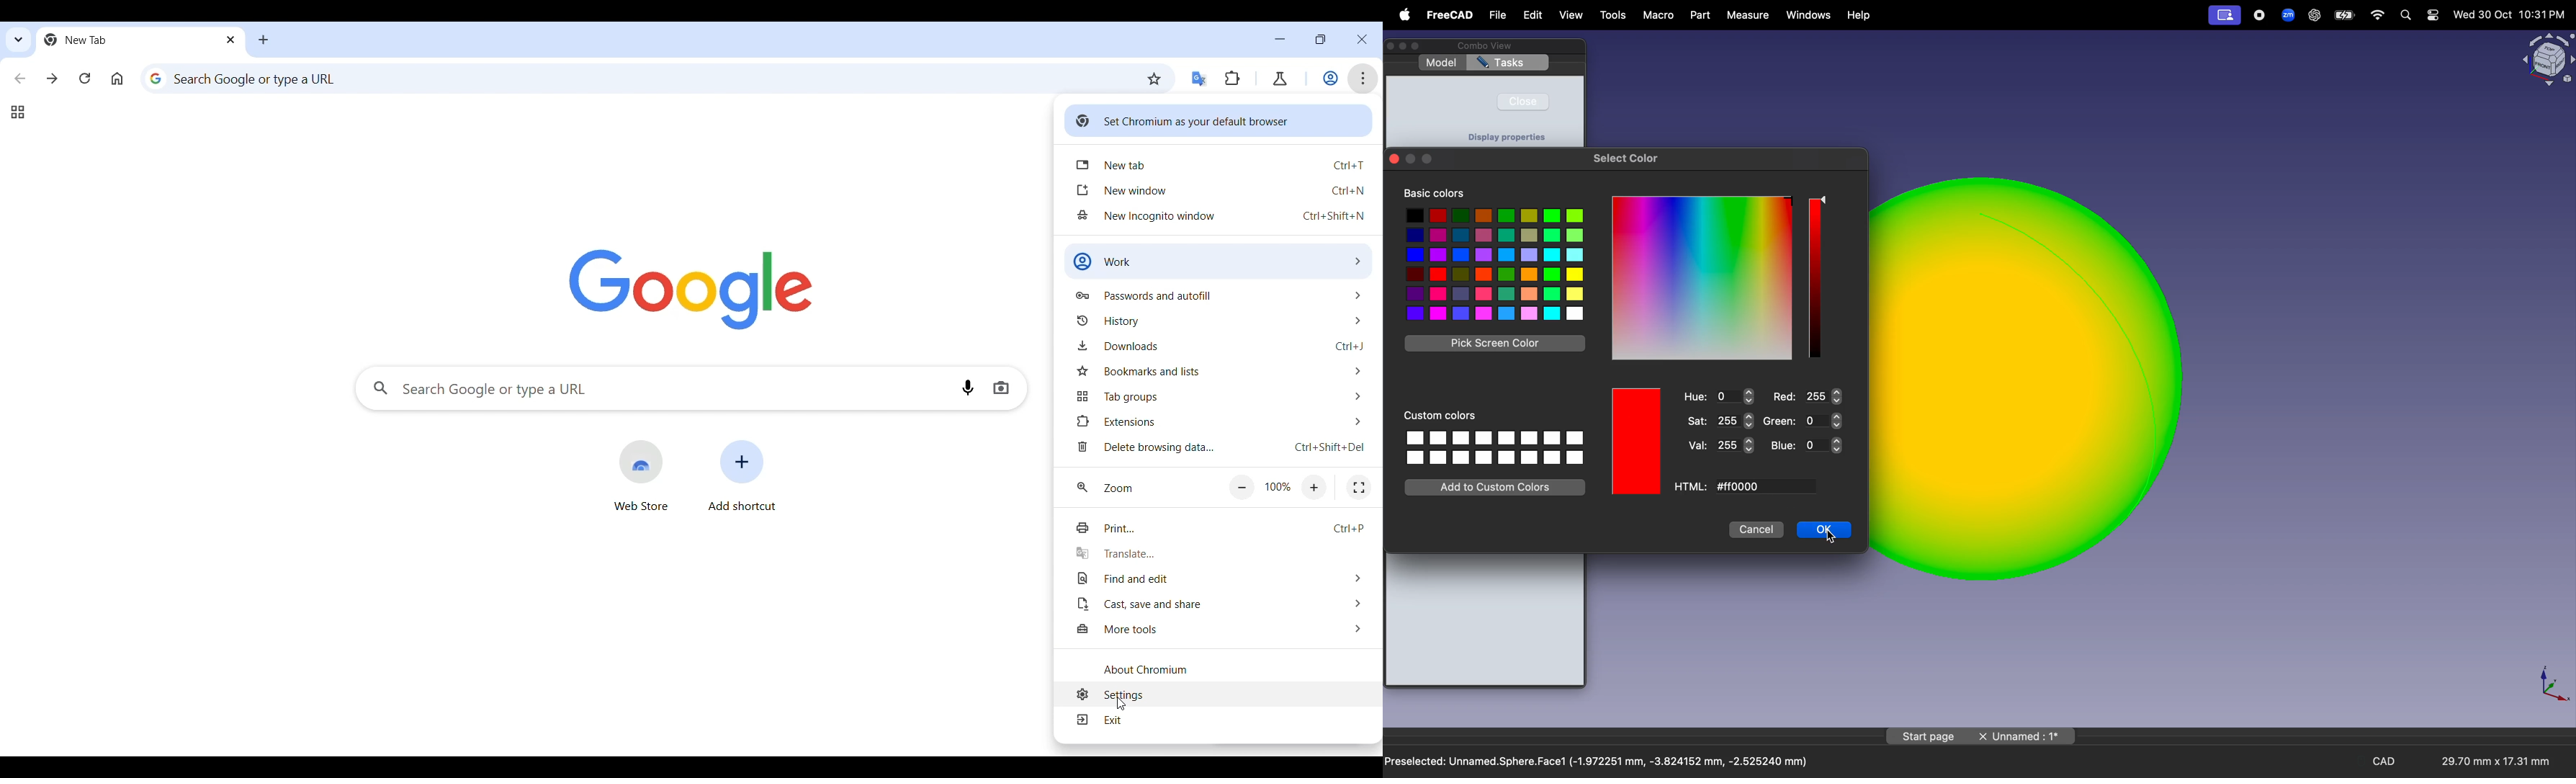 The image size is (2576, 784). I want to click on Search by voice, so click(968, 387).